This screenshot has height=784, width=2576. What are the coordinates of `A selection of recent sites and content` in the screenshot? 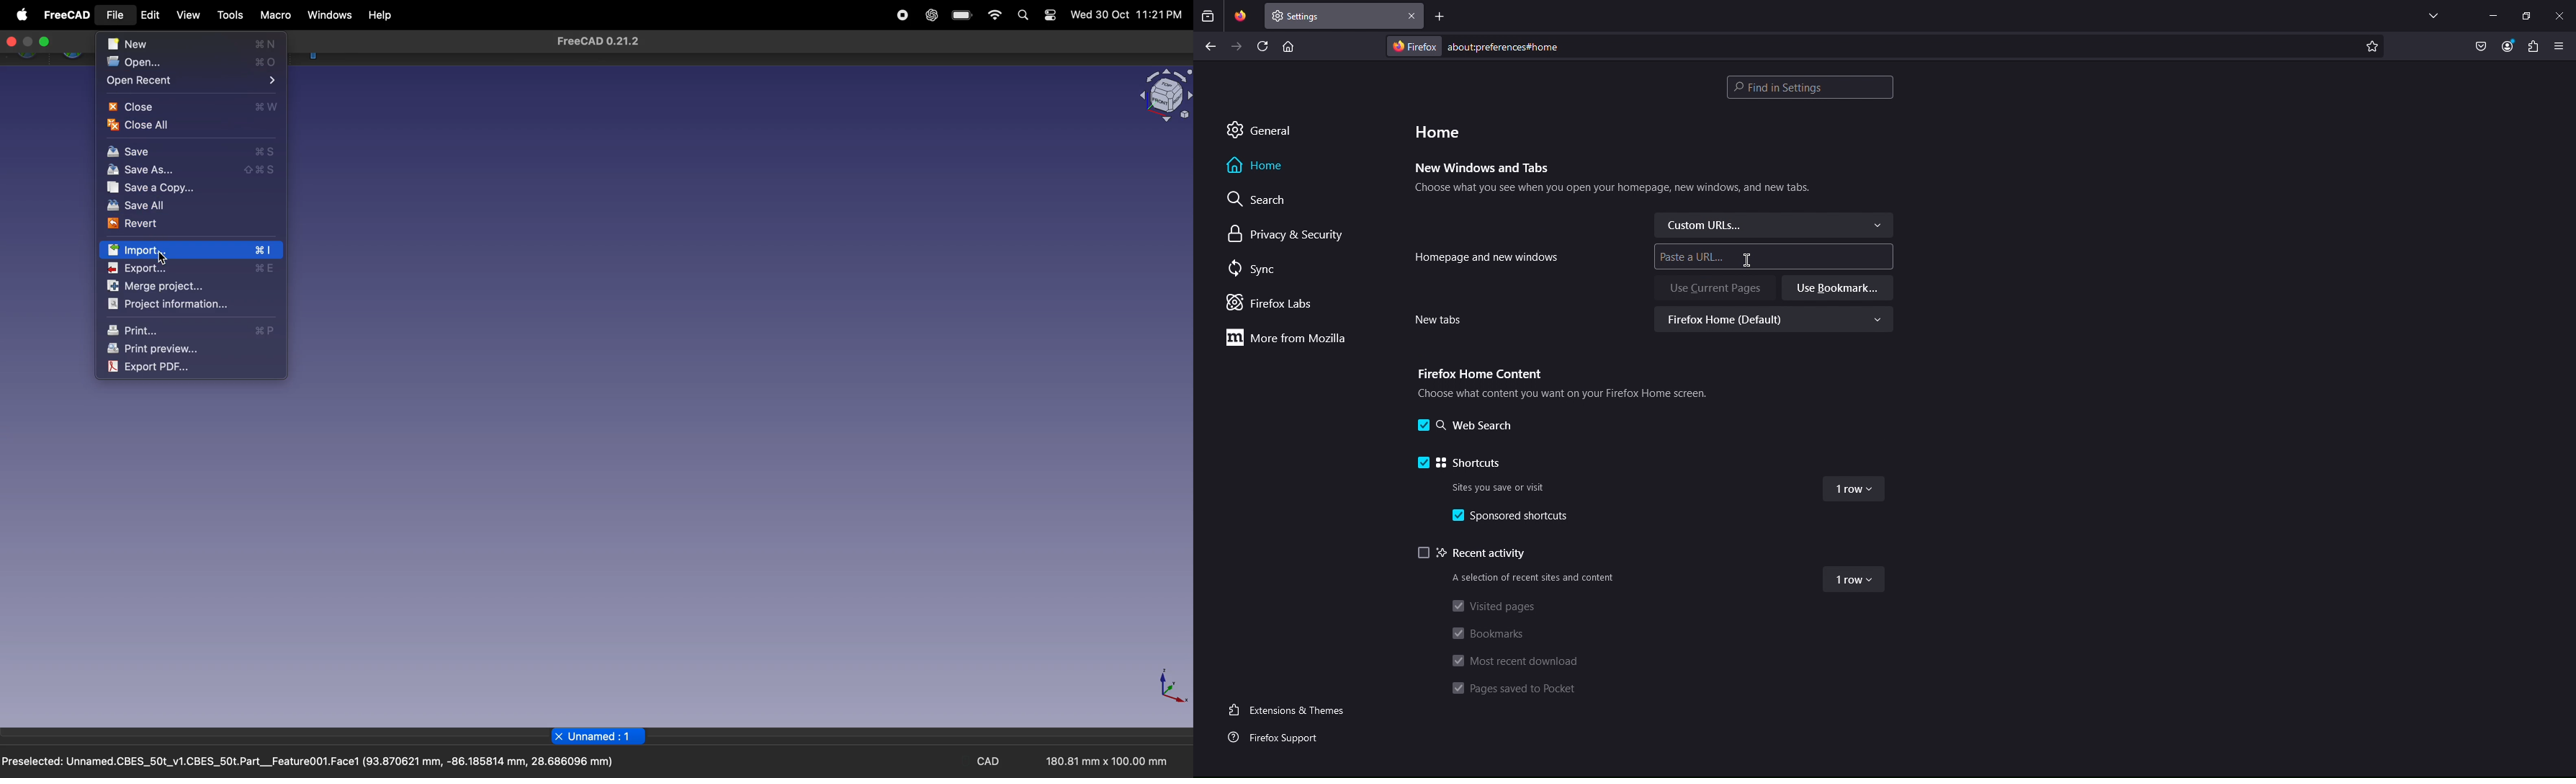 It's located at (1531, 578).